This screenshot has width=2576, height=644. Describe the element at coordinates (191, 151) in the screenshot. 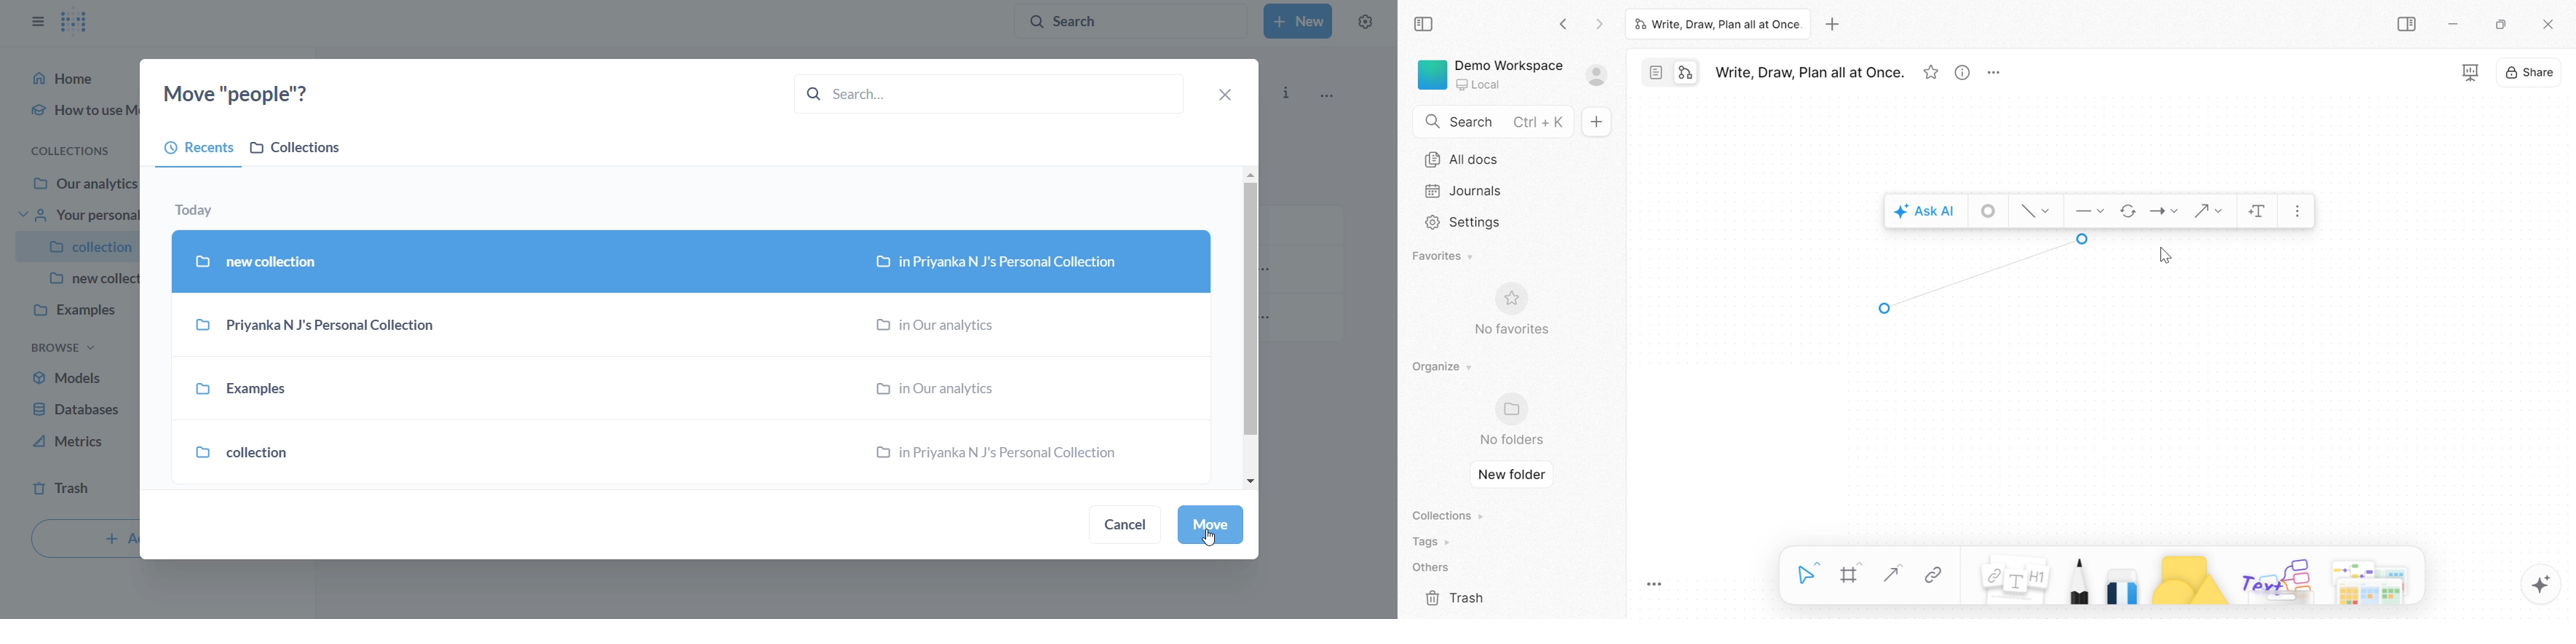

I see `recents` at that location.